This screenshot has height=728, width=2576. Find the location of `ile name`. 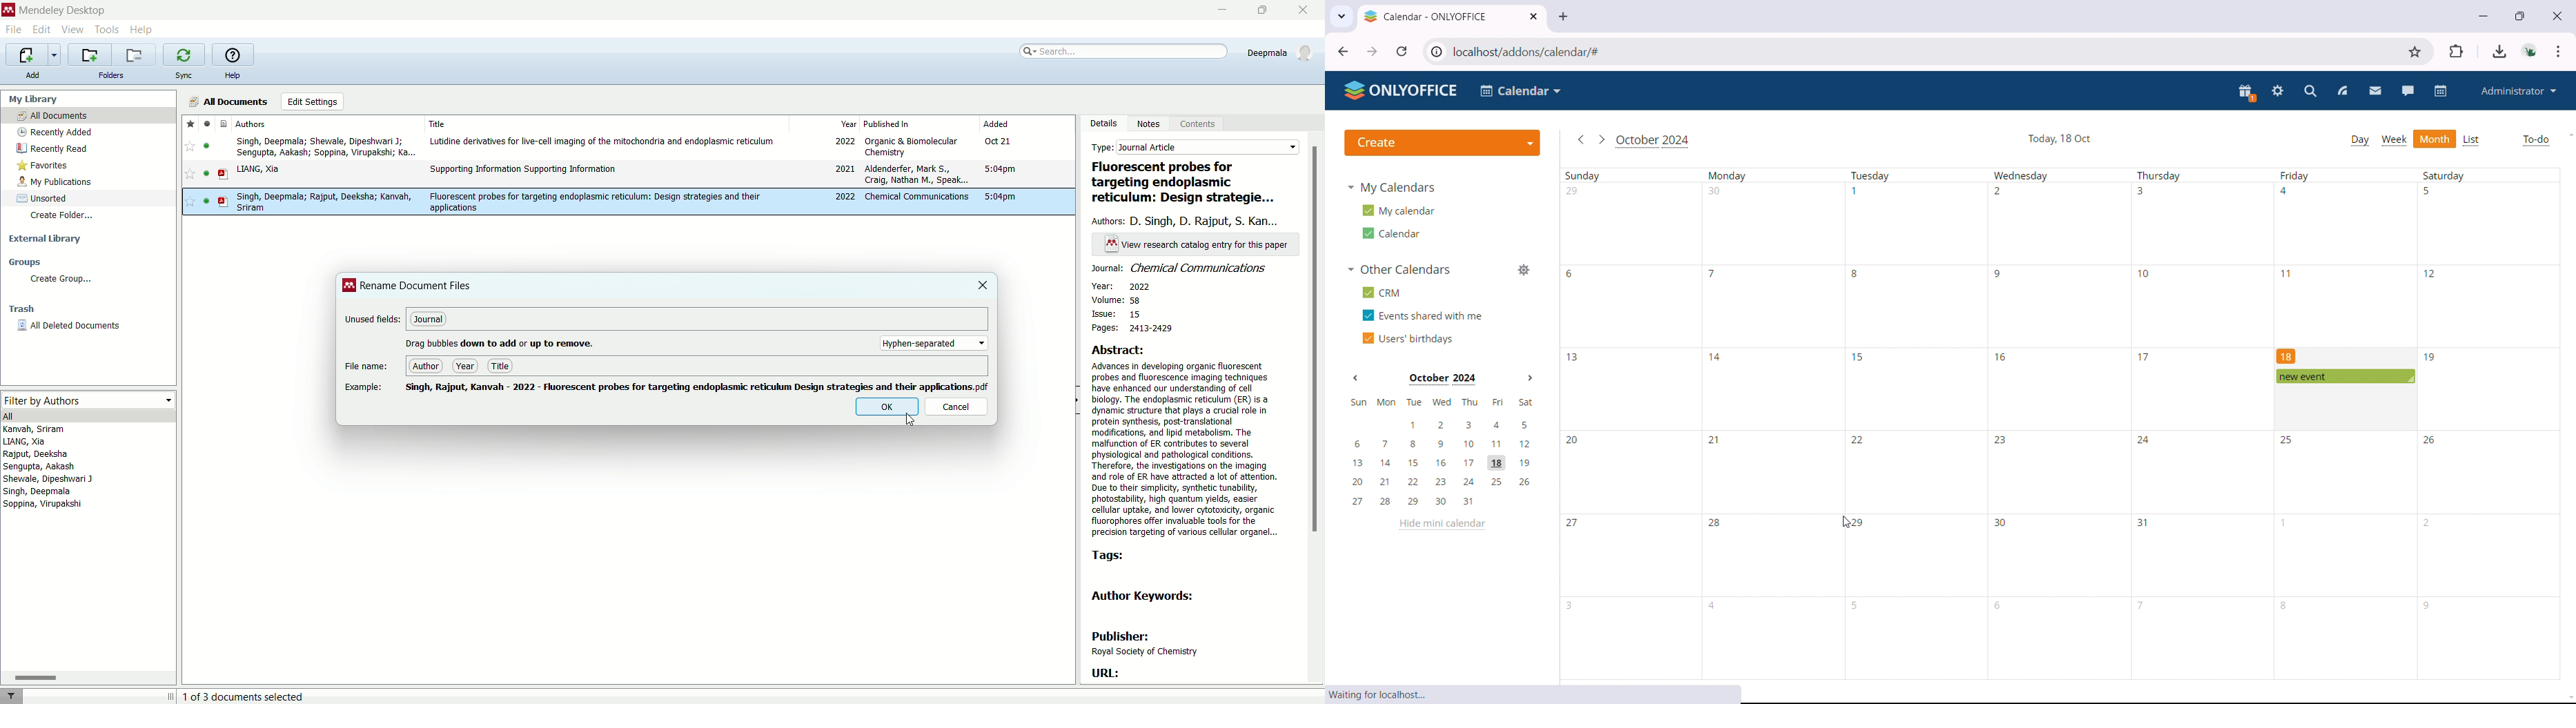

ile name is located at coordinates (366, 367).